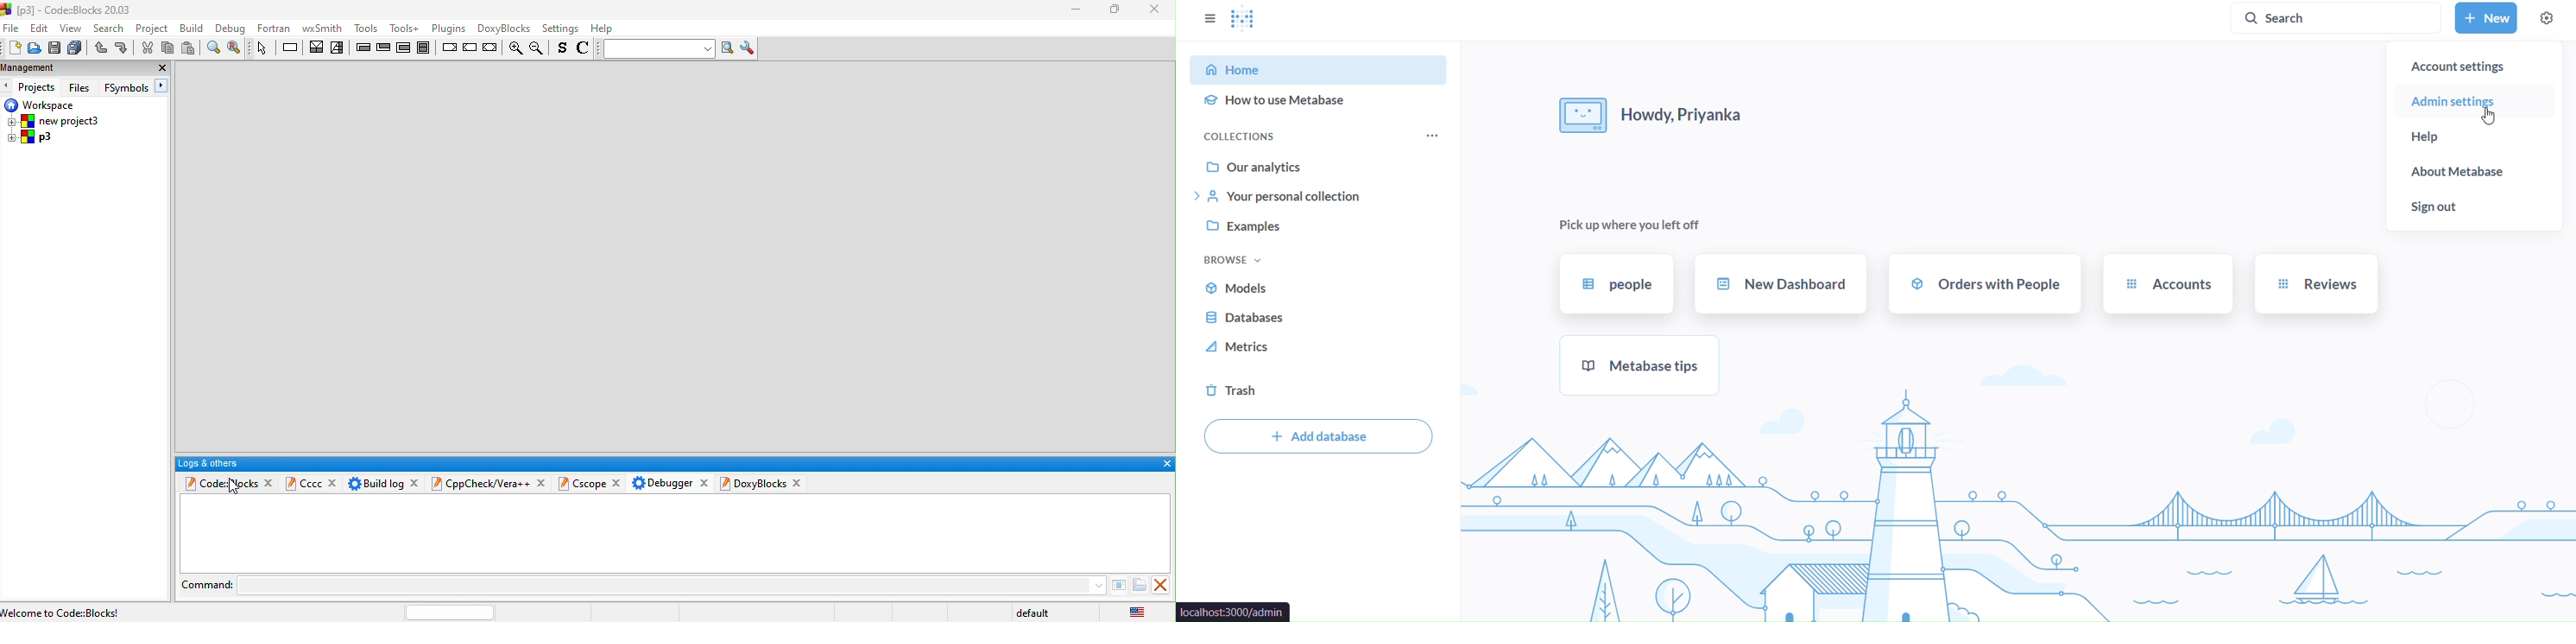 This screenshot has height=644, width=2576. Describe the element at coordinates (212, 48) in the screenshot. I see `find` at that location.